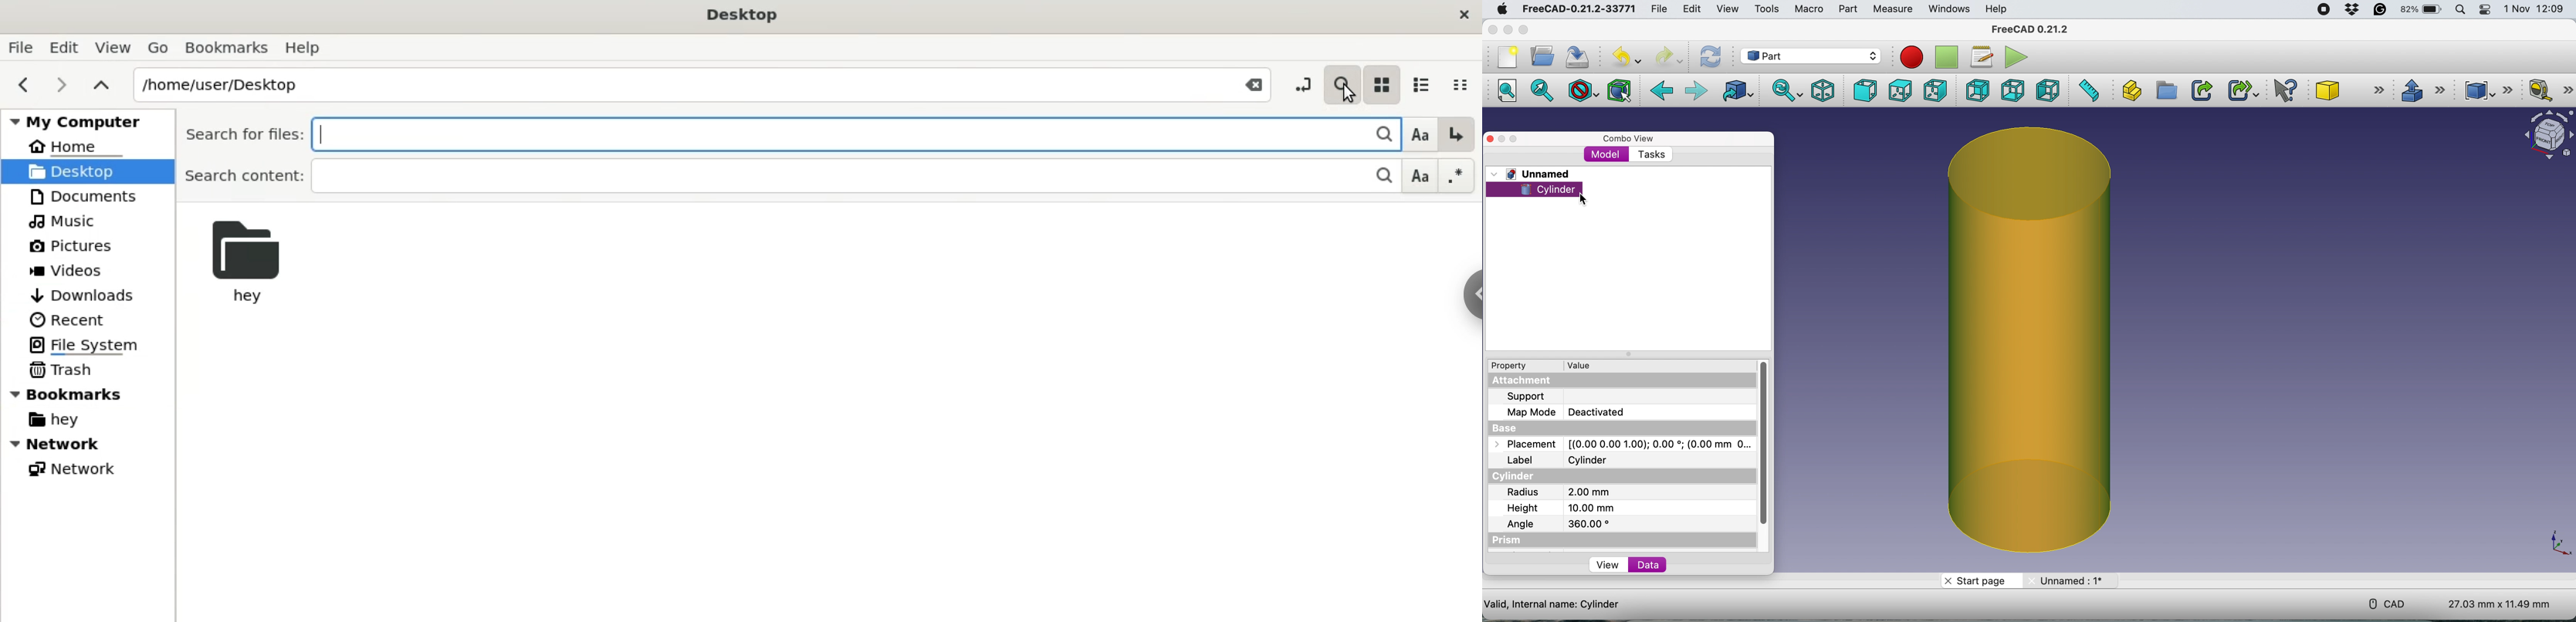  I want to click on Network, so click(88, 444).